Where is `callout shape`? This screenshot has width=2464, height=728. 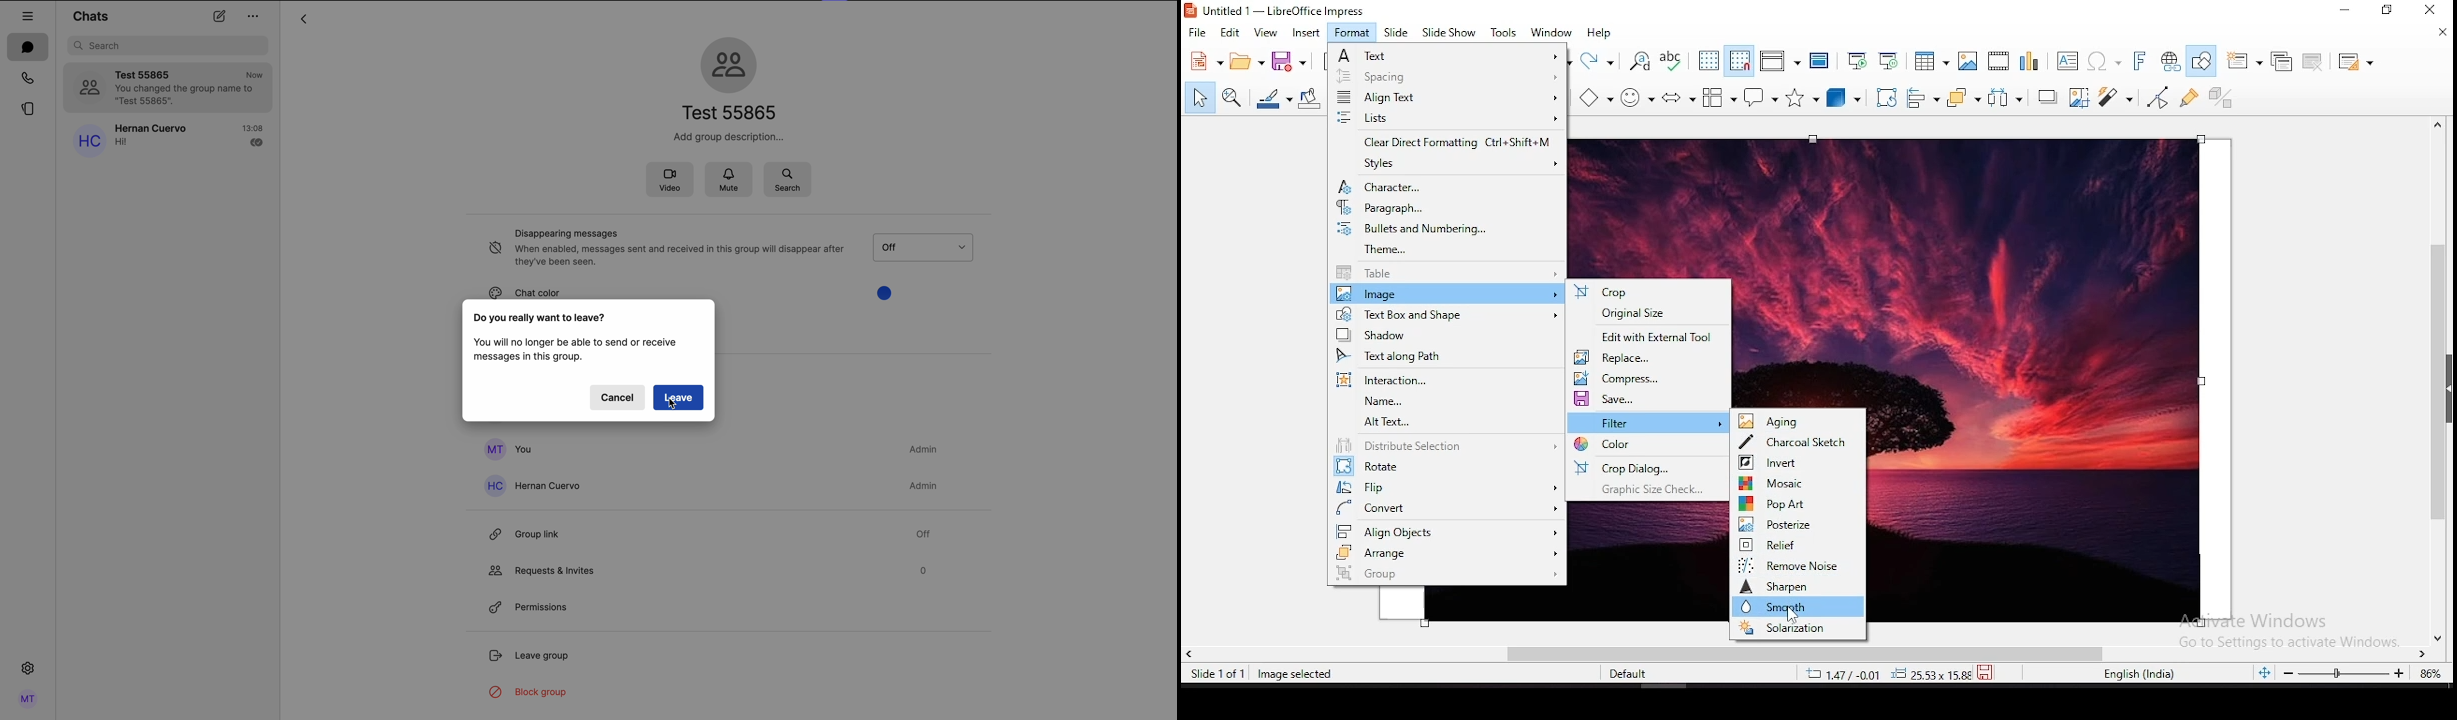
callout shape is located at coordinates (1761, 101).